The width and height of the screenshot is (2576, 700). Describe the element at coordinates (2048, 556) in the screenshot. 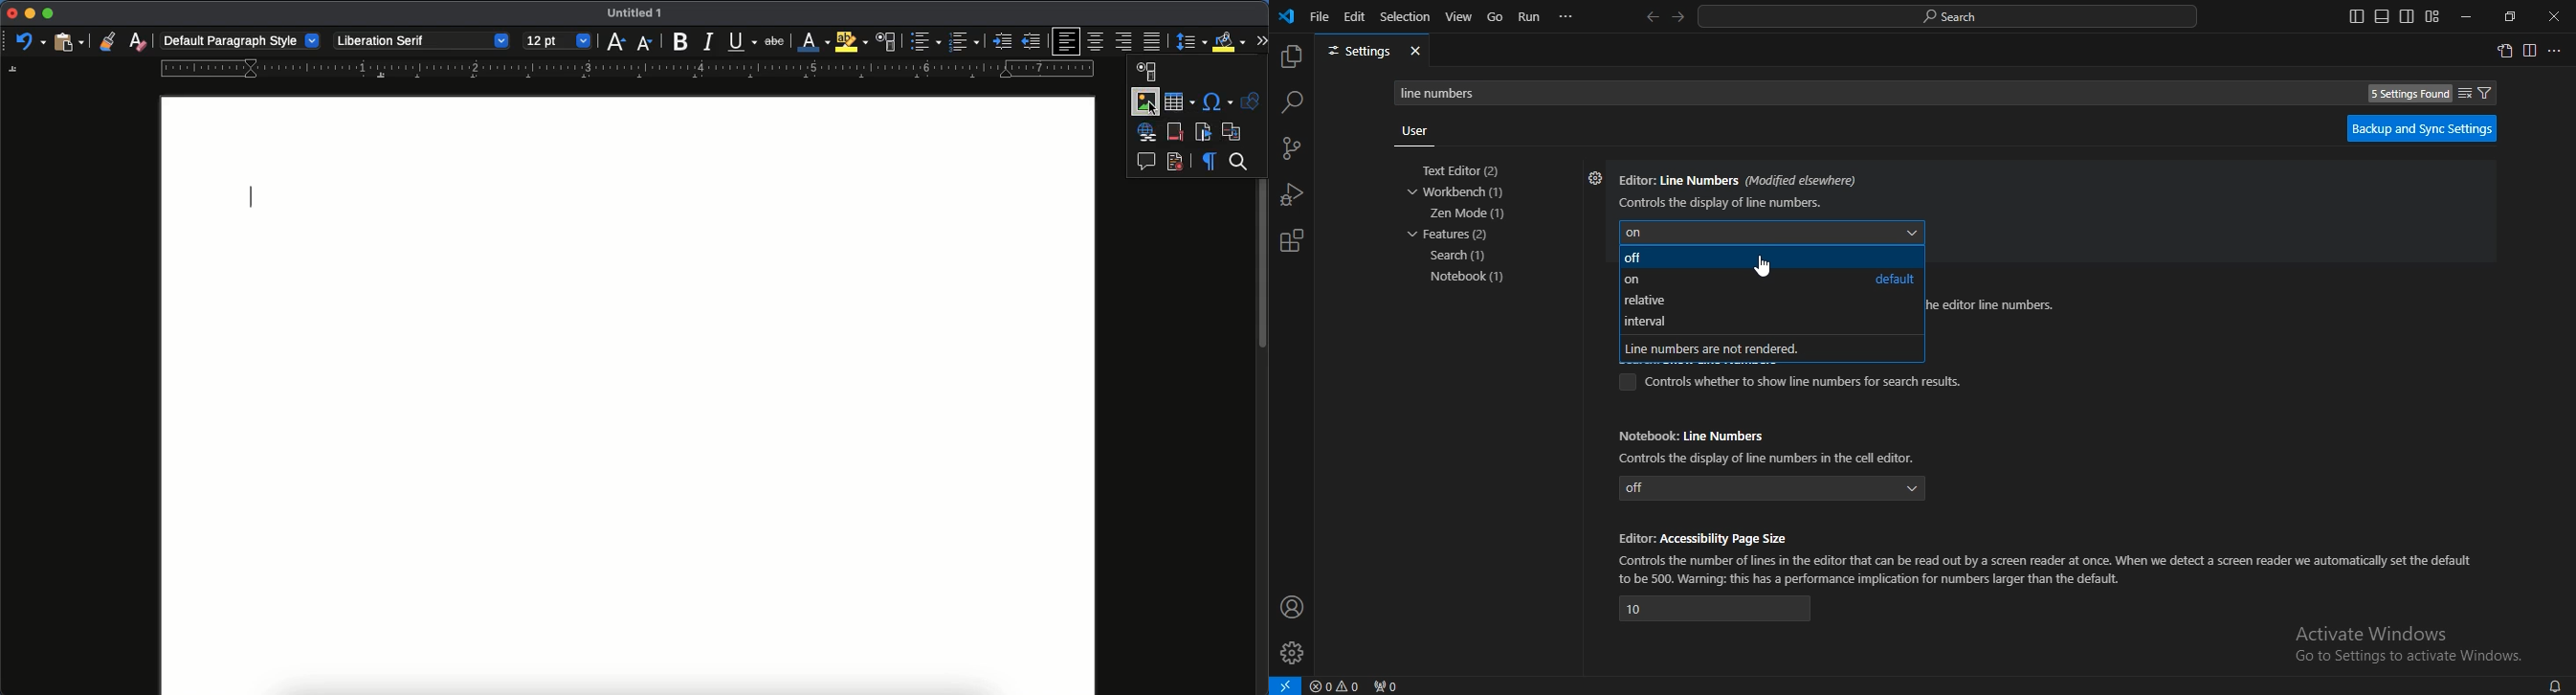

I see `Editor: Accessibility Page Size
Controls the number of lines in the editor that can be read out by a screen reader at once. When we detect a screen reader we automatically set the default
to be 500. Waning: this has a performance implication for numbers larger than the default.` at that location.